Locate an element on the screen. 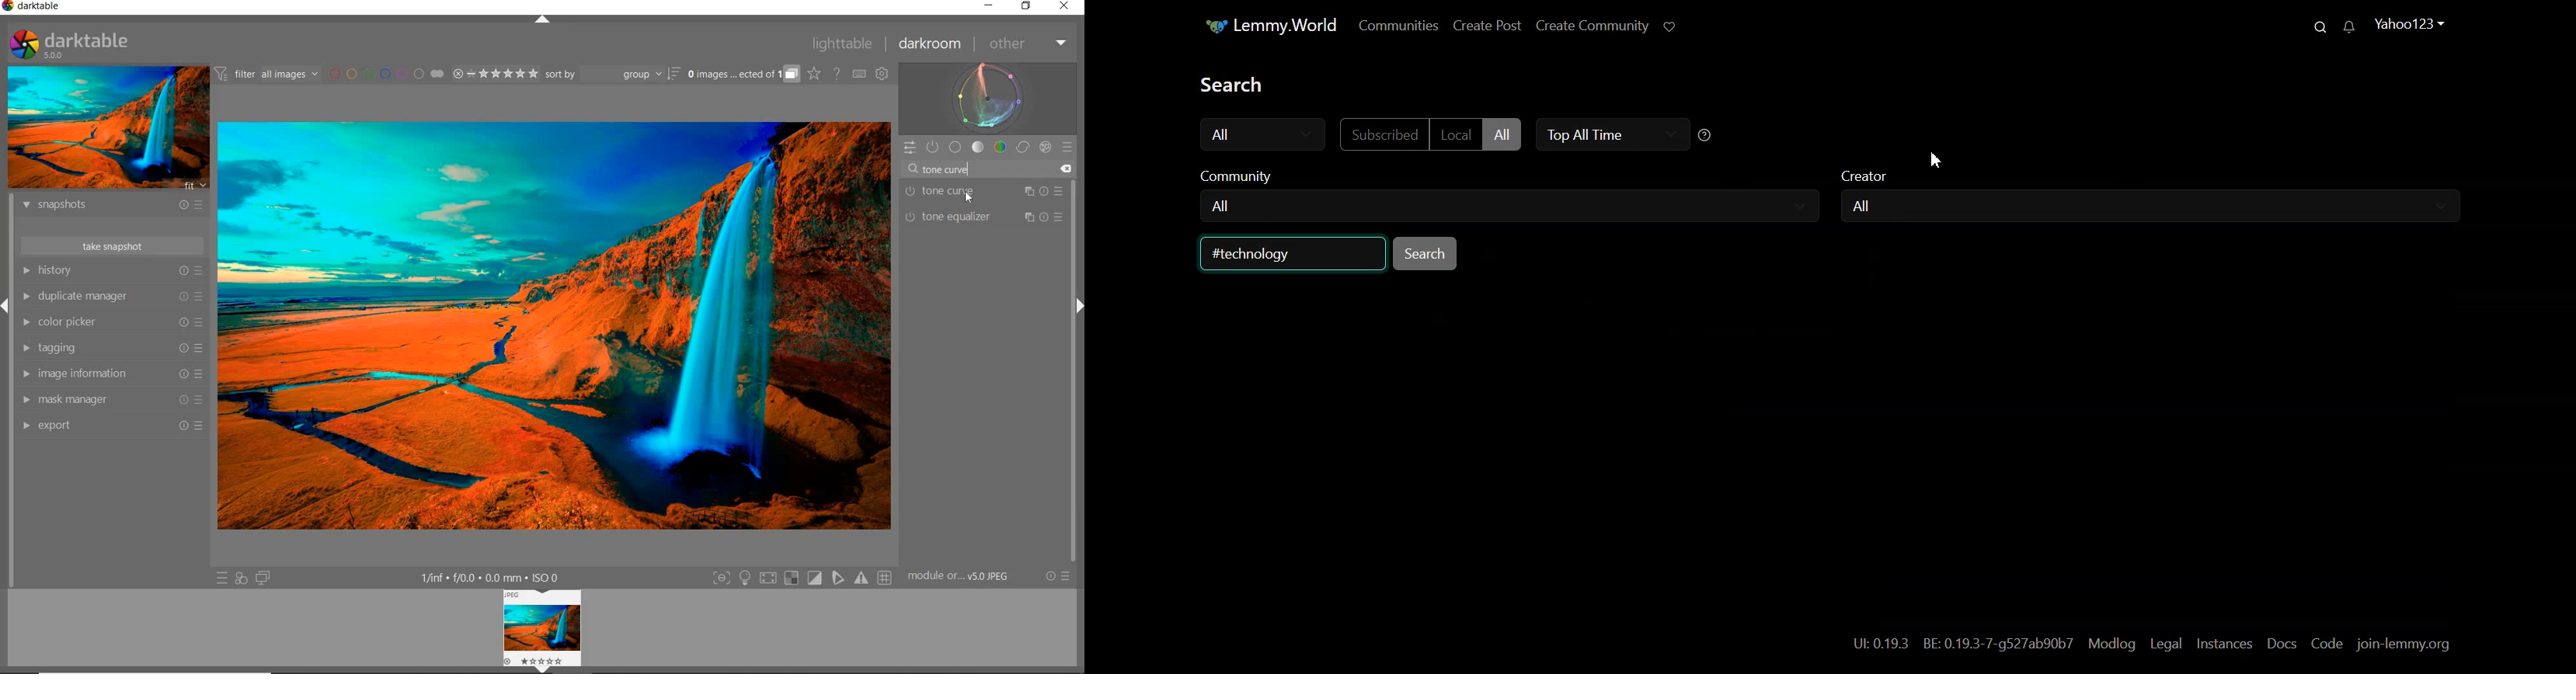  tagging is located at coordinates (112, 348).